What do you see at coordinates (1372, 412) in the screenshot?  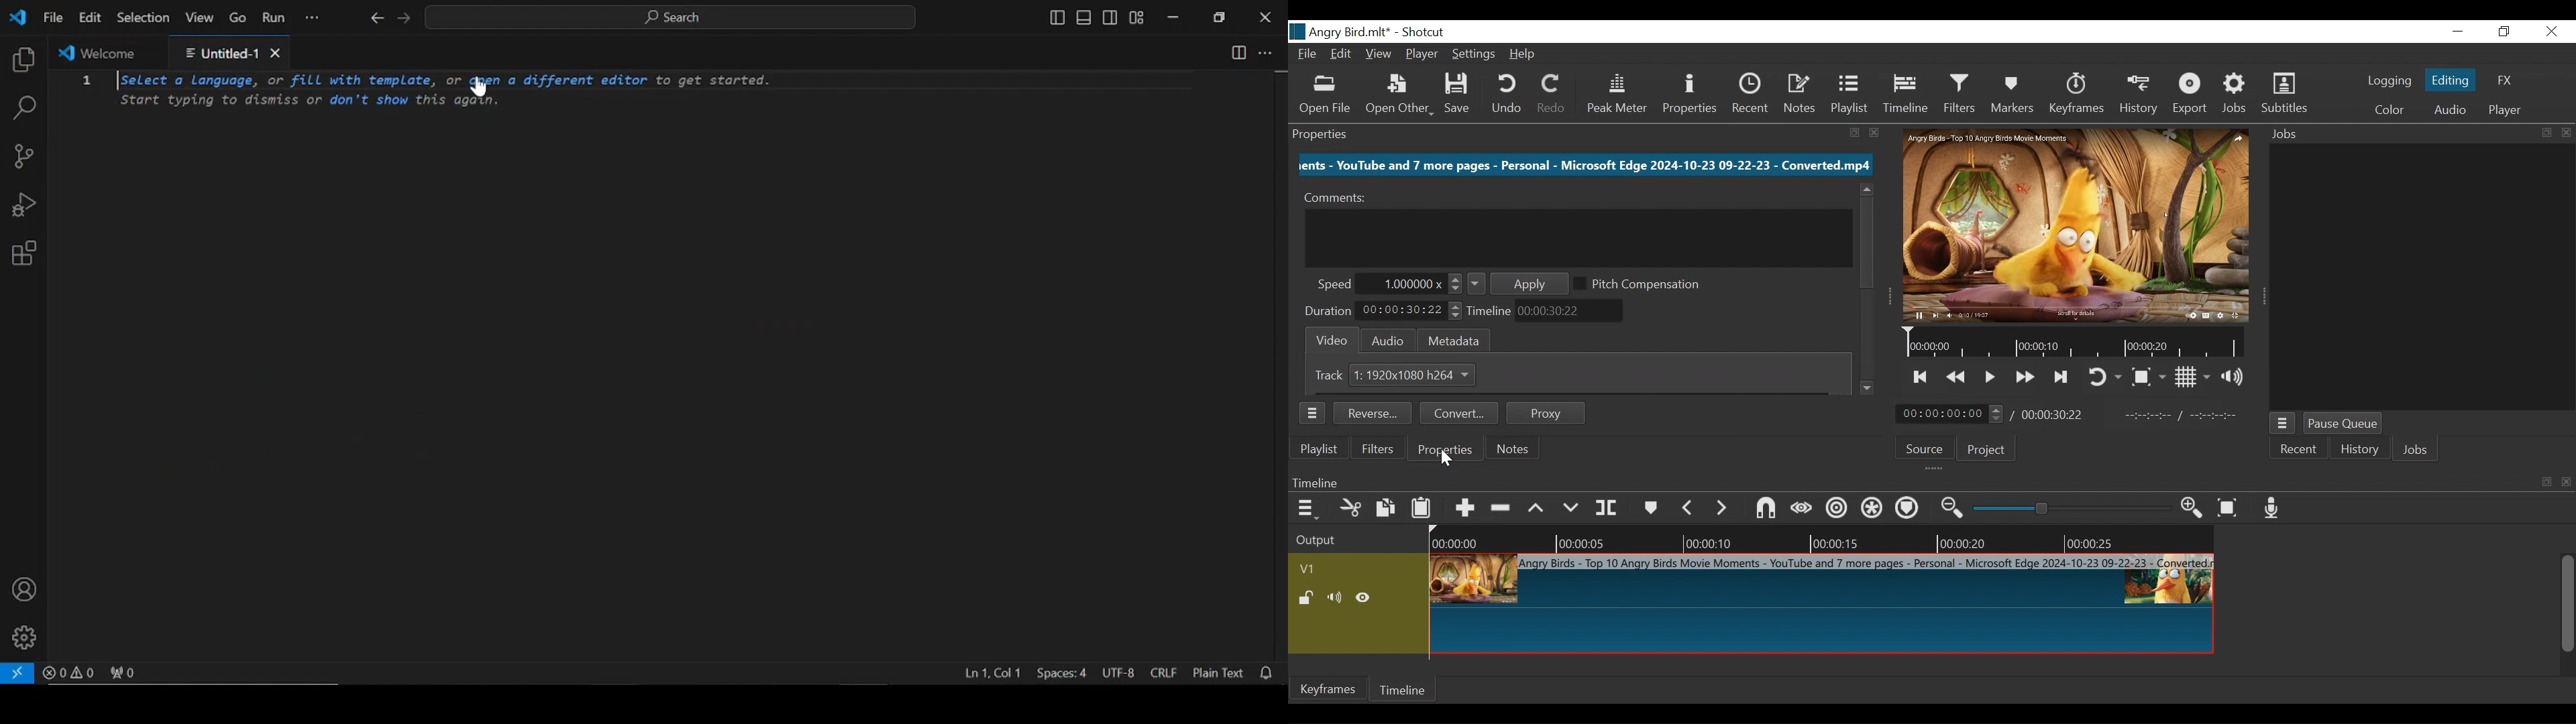 I see `Reverse` at bounding box center [1372, 412].